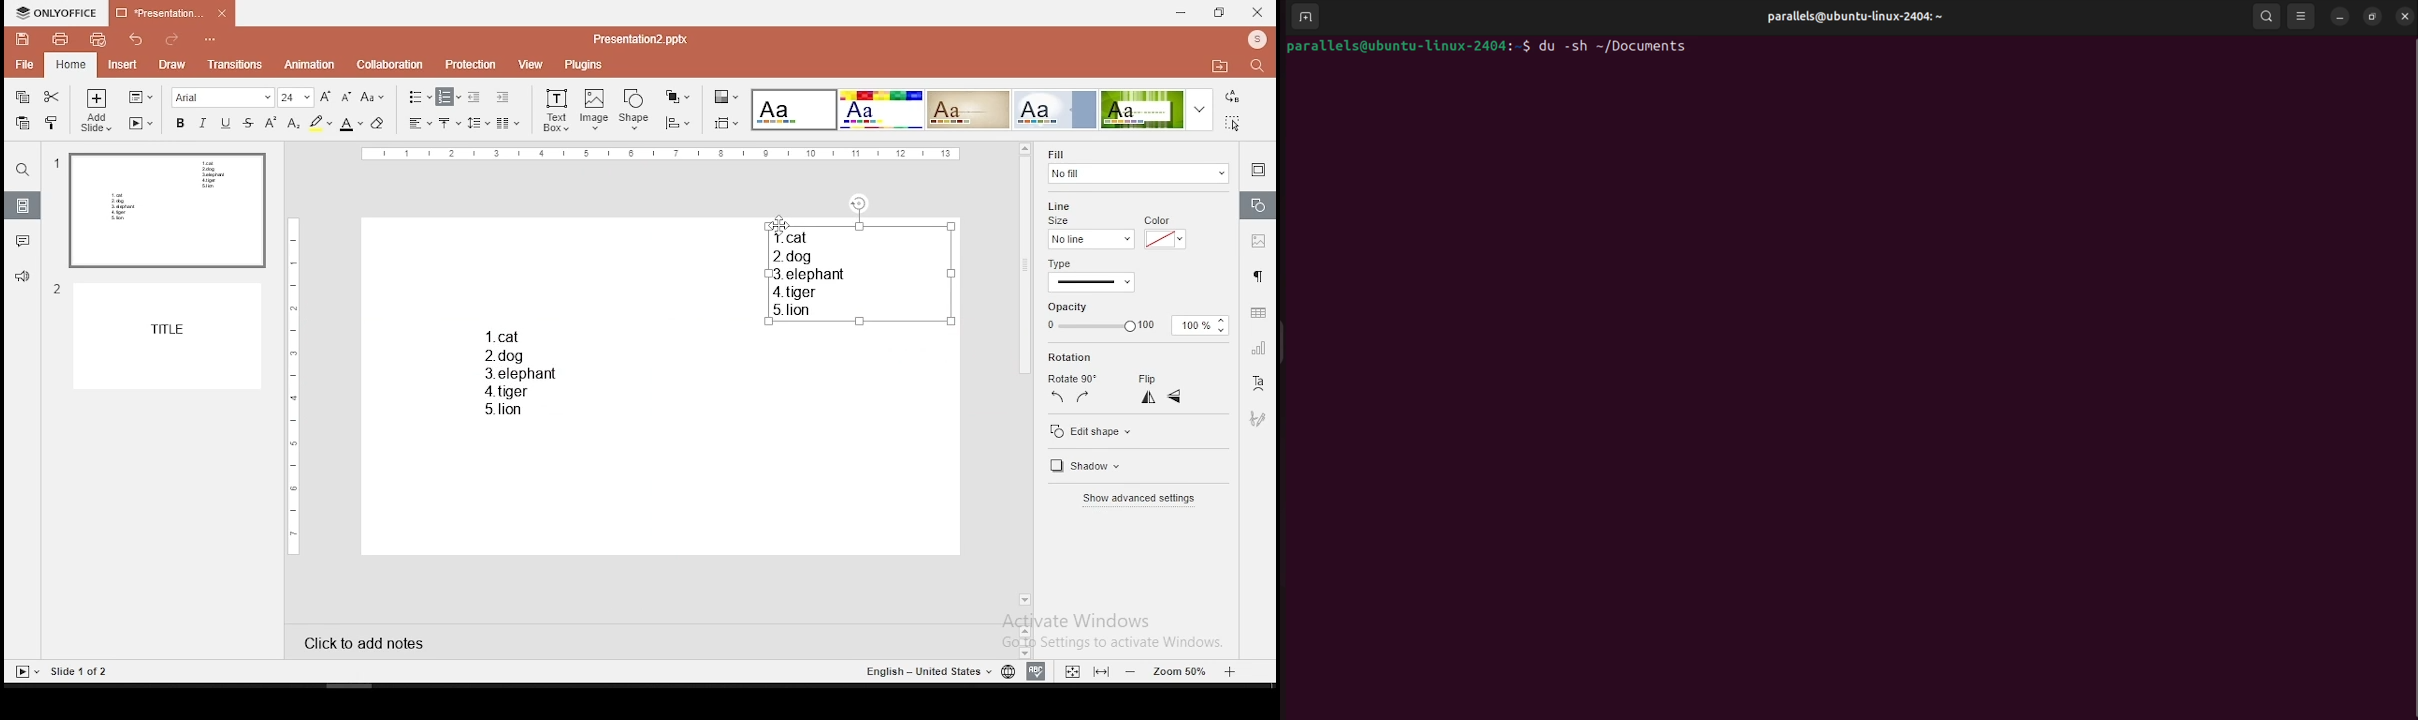 Image resolution: width=2436 pixels, height=728 pixels. Describe the element at coordinates (232, 66) in the screenshot. I see `transitions` at that location.